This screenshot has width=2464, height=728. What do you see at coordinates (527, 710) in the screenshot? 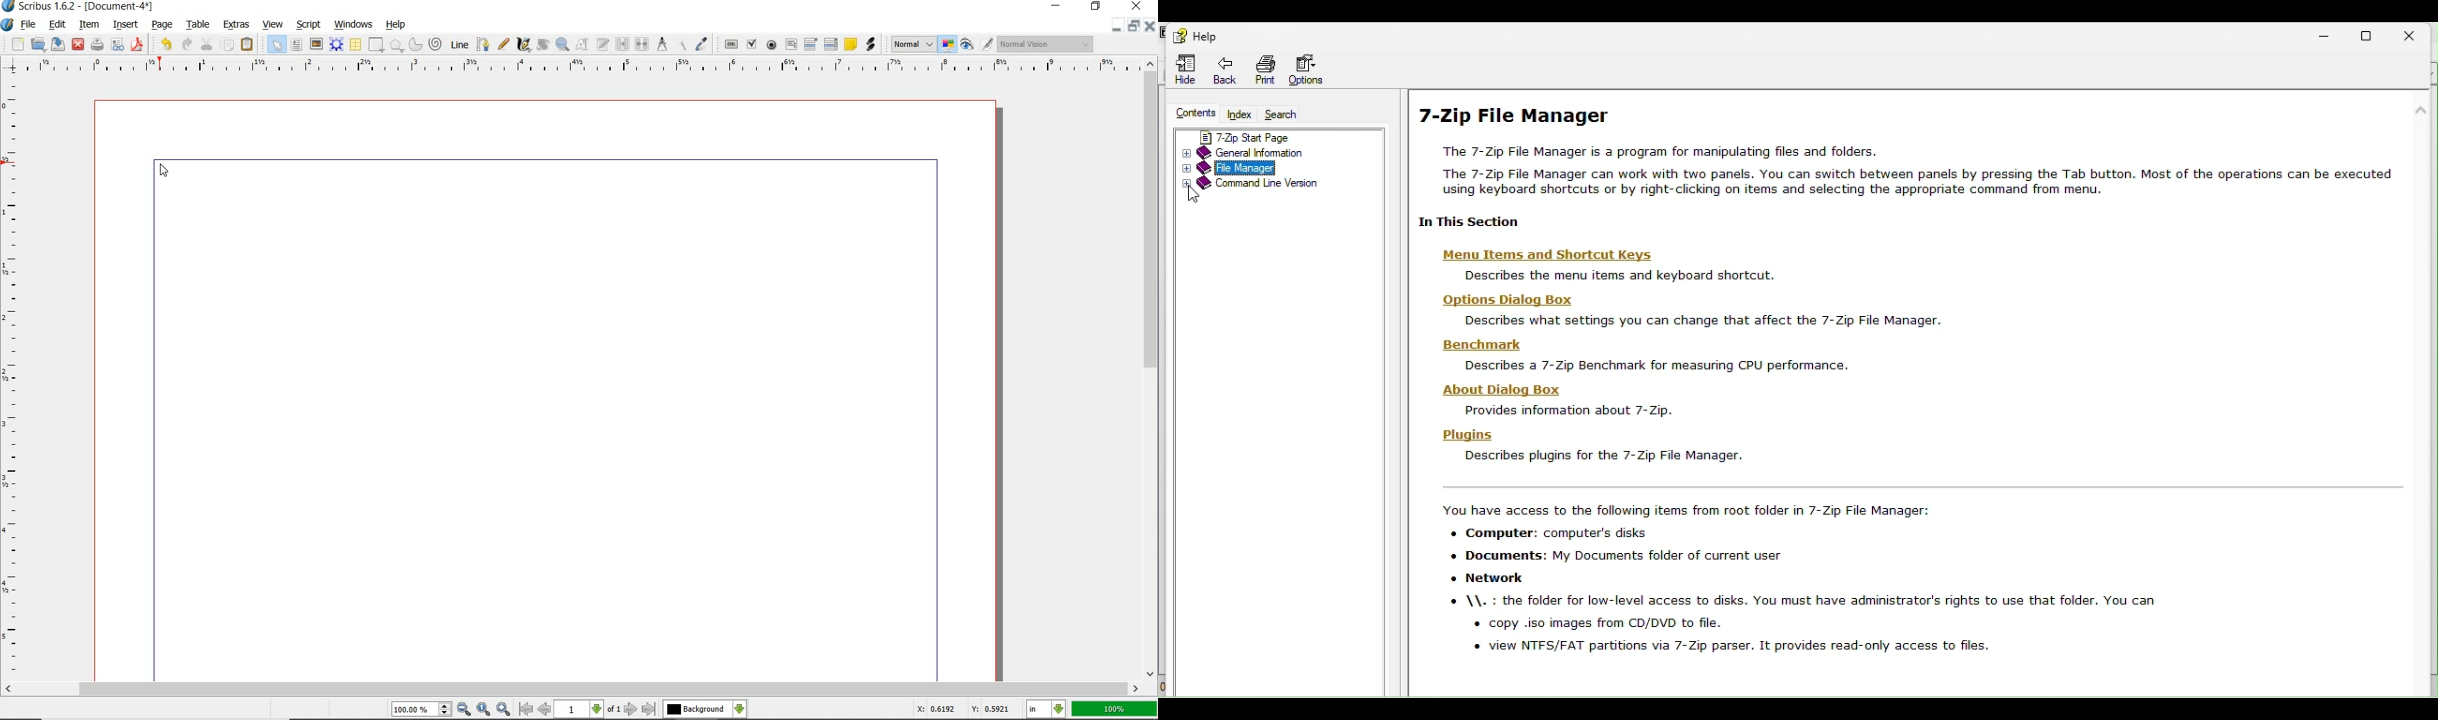
I see `go to first page` at bounding box center [527, 710].